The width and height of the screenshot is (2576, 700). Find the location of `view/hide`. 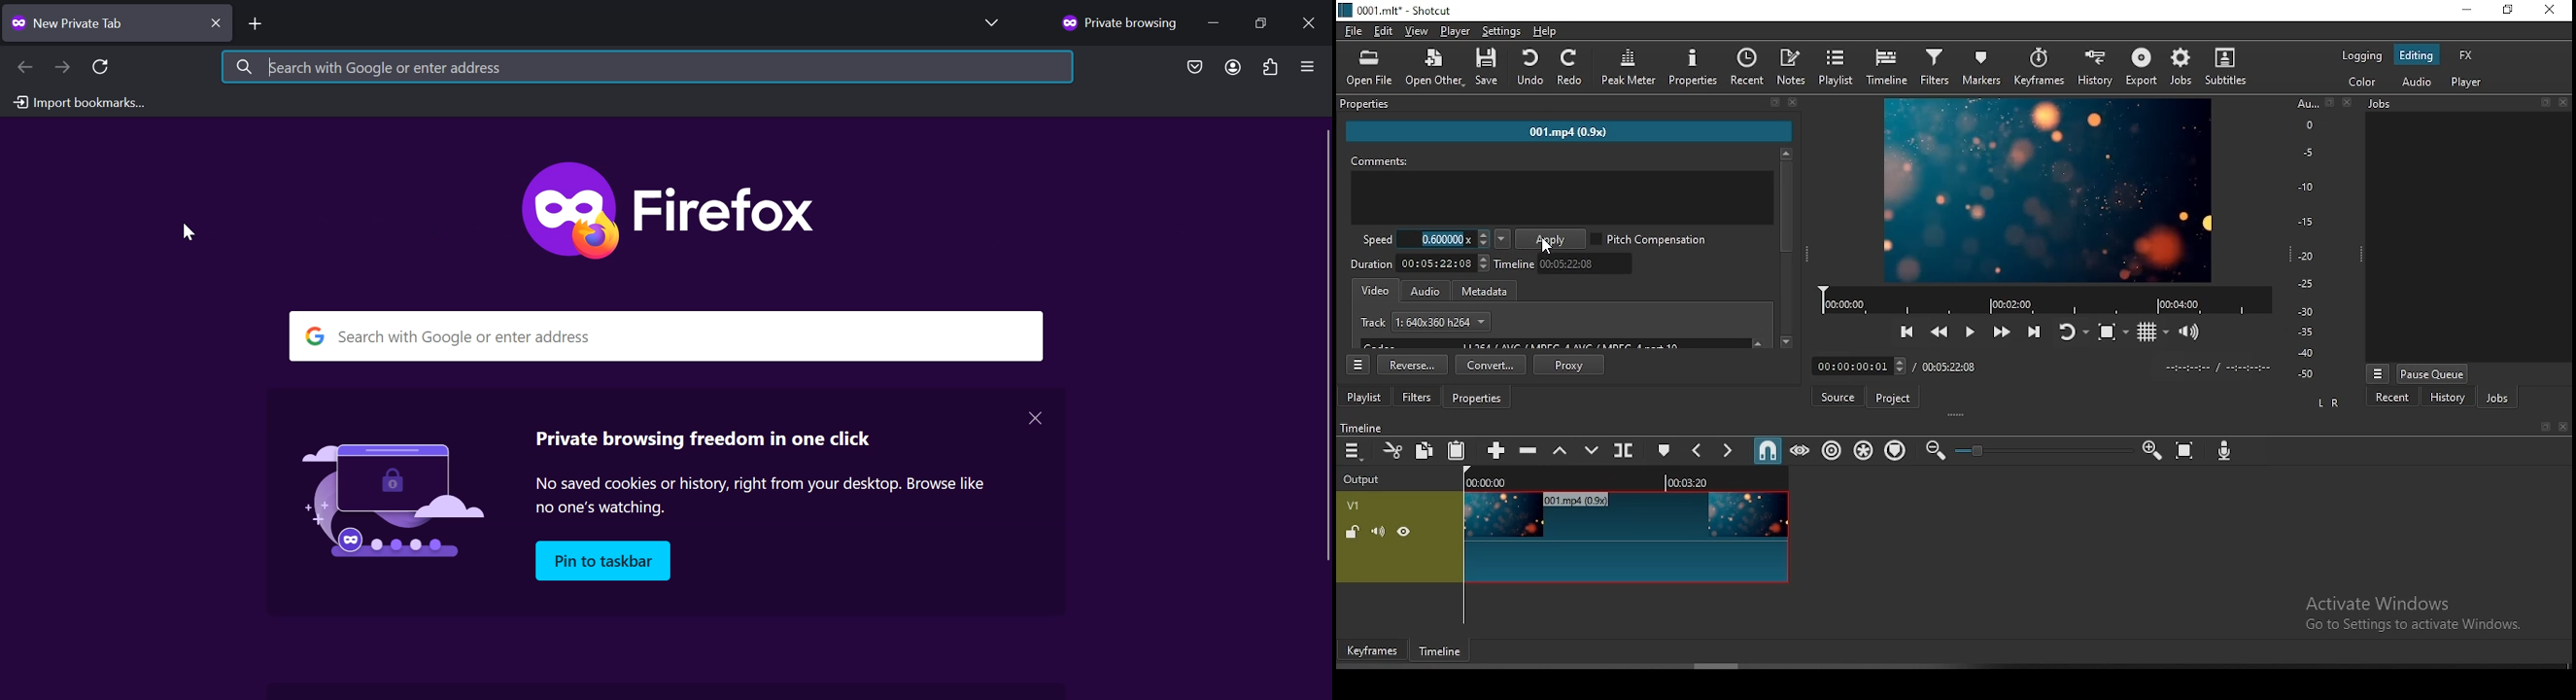

view/hide is located at coordinates (1407, 533).